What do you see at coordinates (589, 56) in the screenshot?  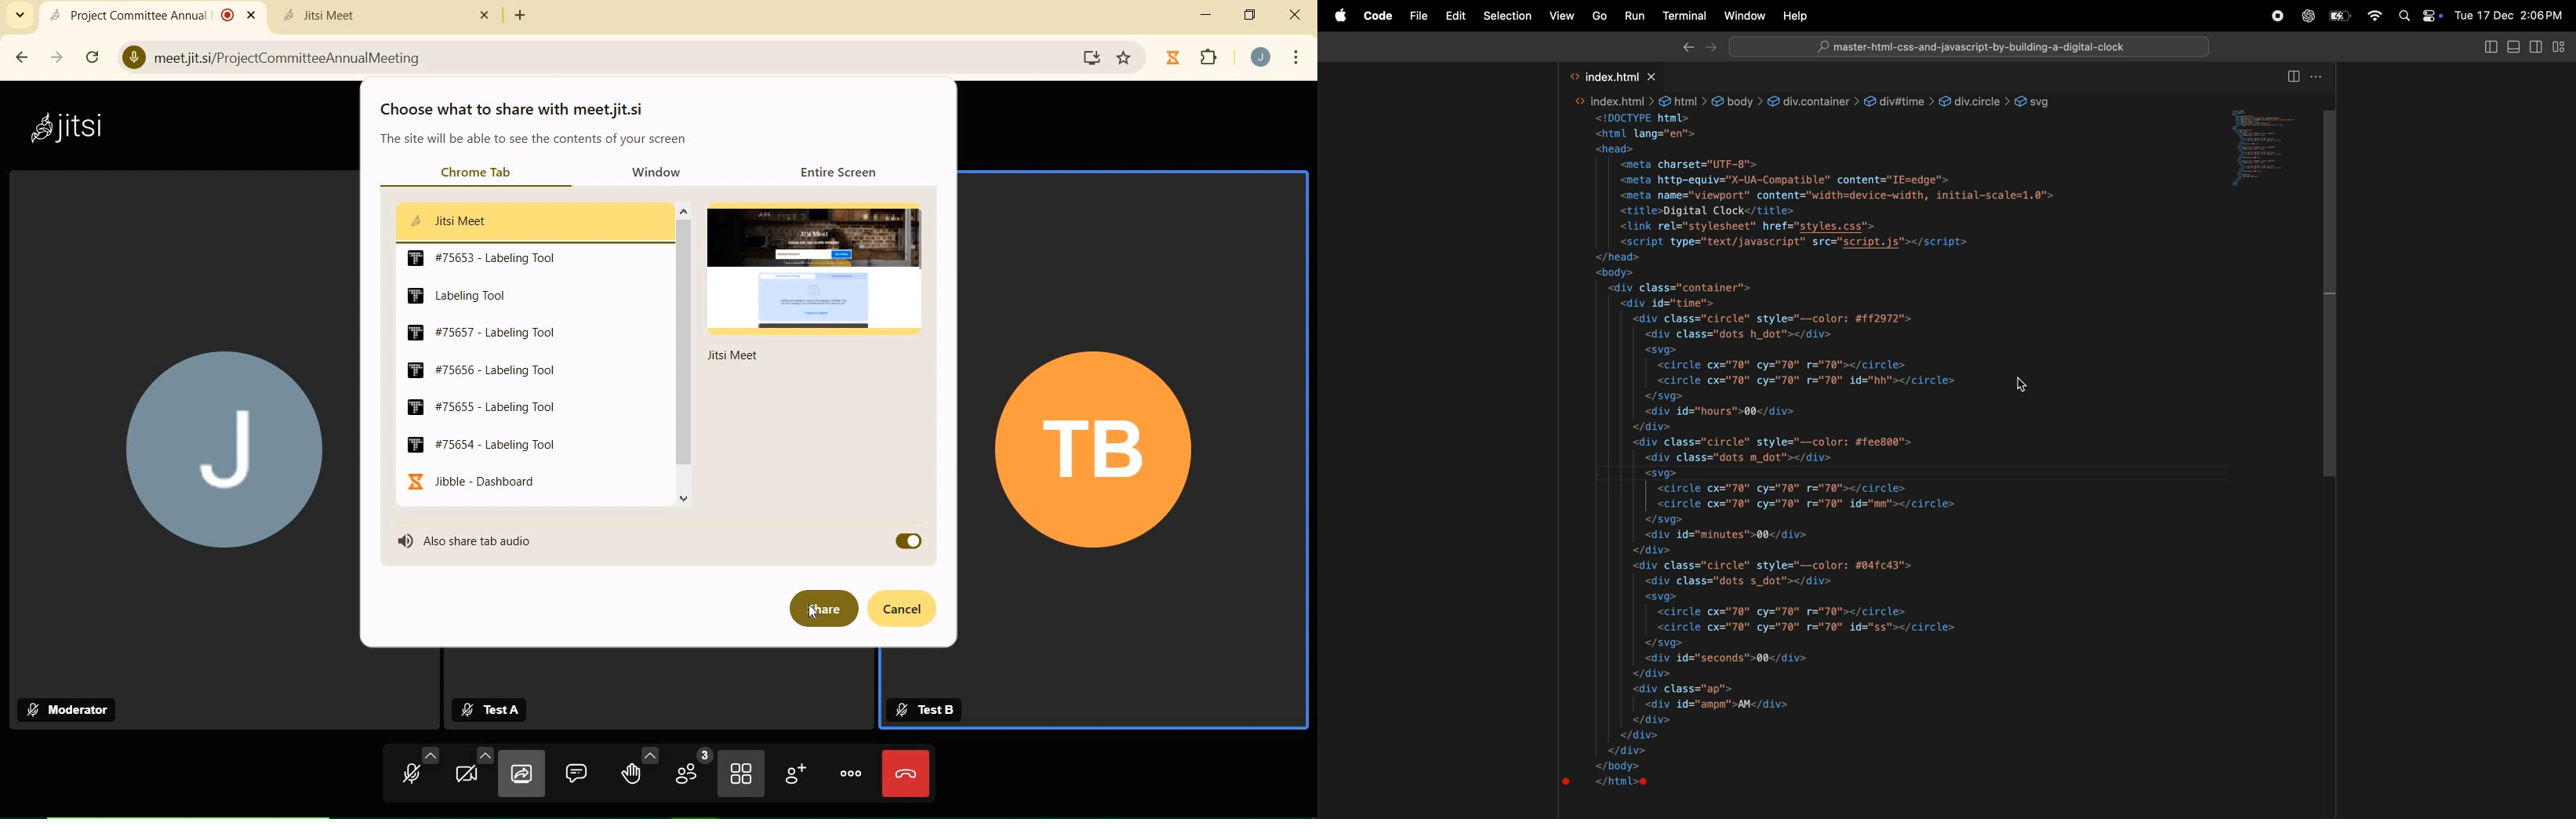 I see `meetjit.si/ProjectCommitteeAnnualMeeting` at bounding box center [589, 56].